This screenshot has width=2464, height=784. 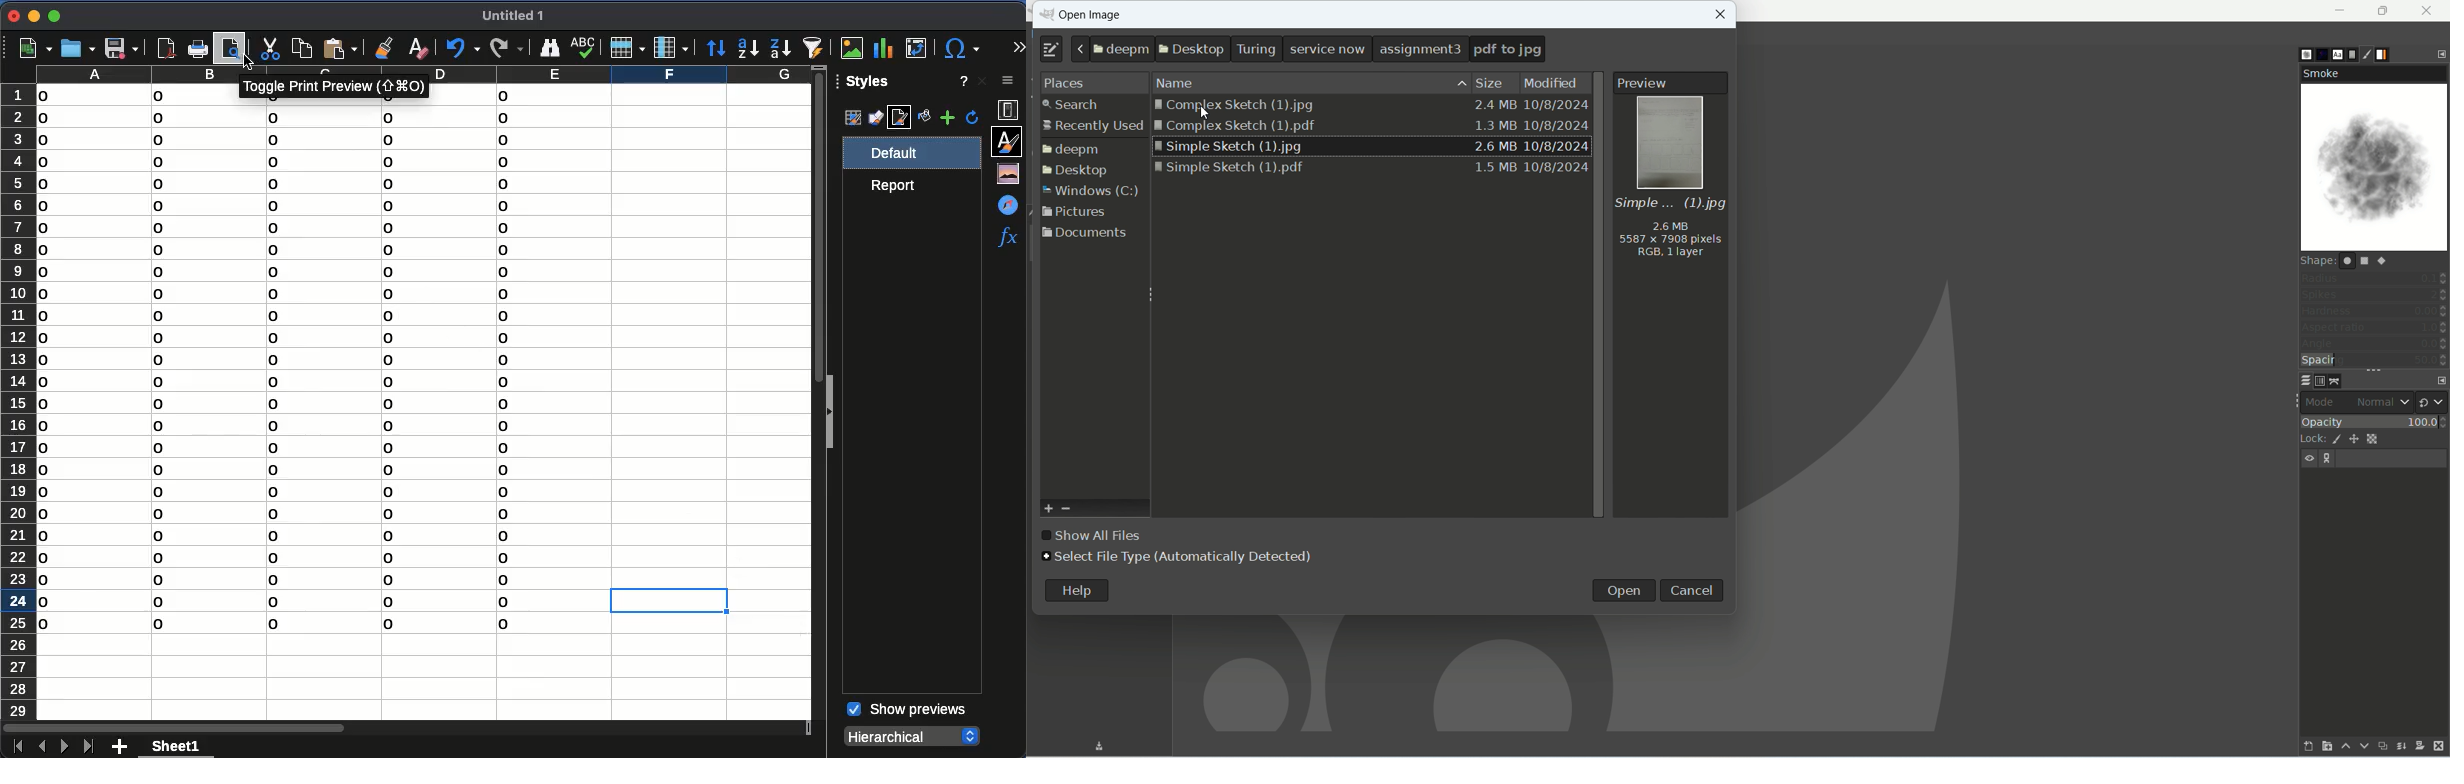 What do you see at coordinates (1599, 296) in the screenshot?
I see `vertical scroll bar` at bounding box center [1599, 296].